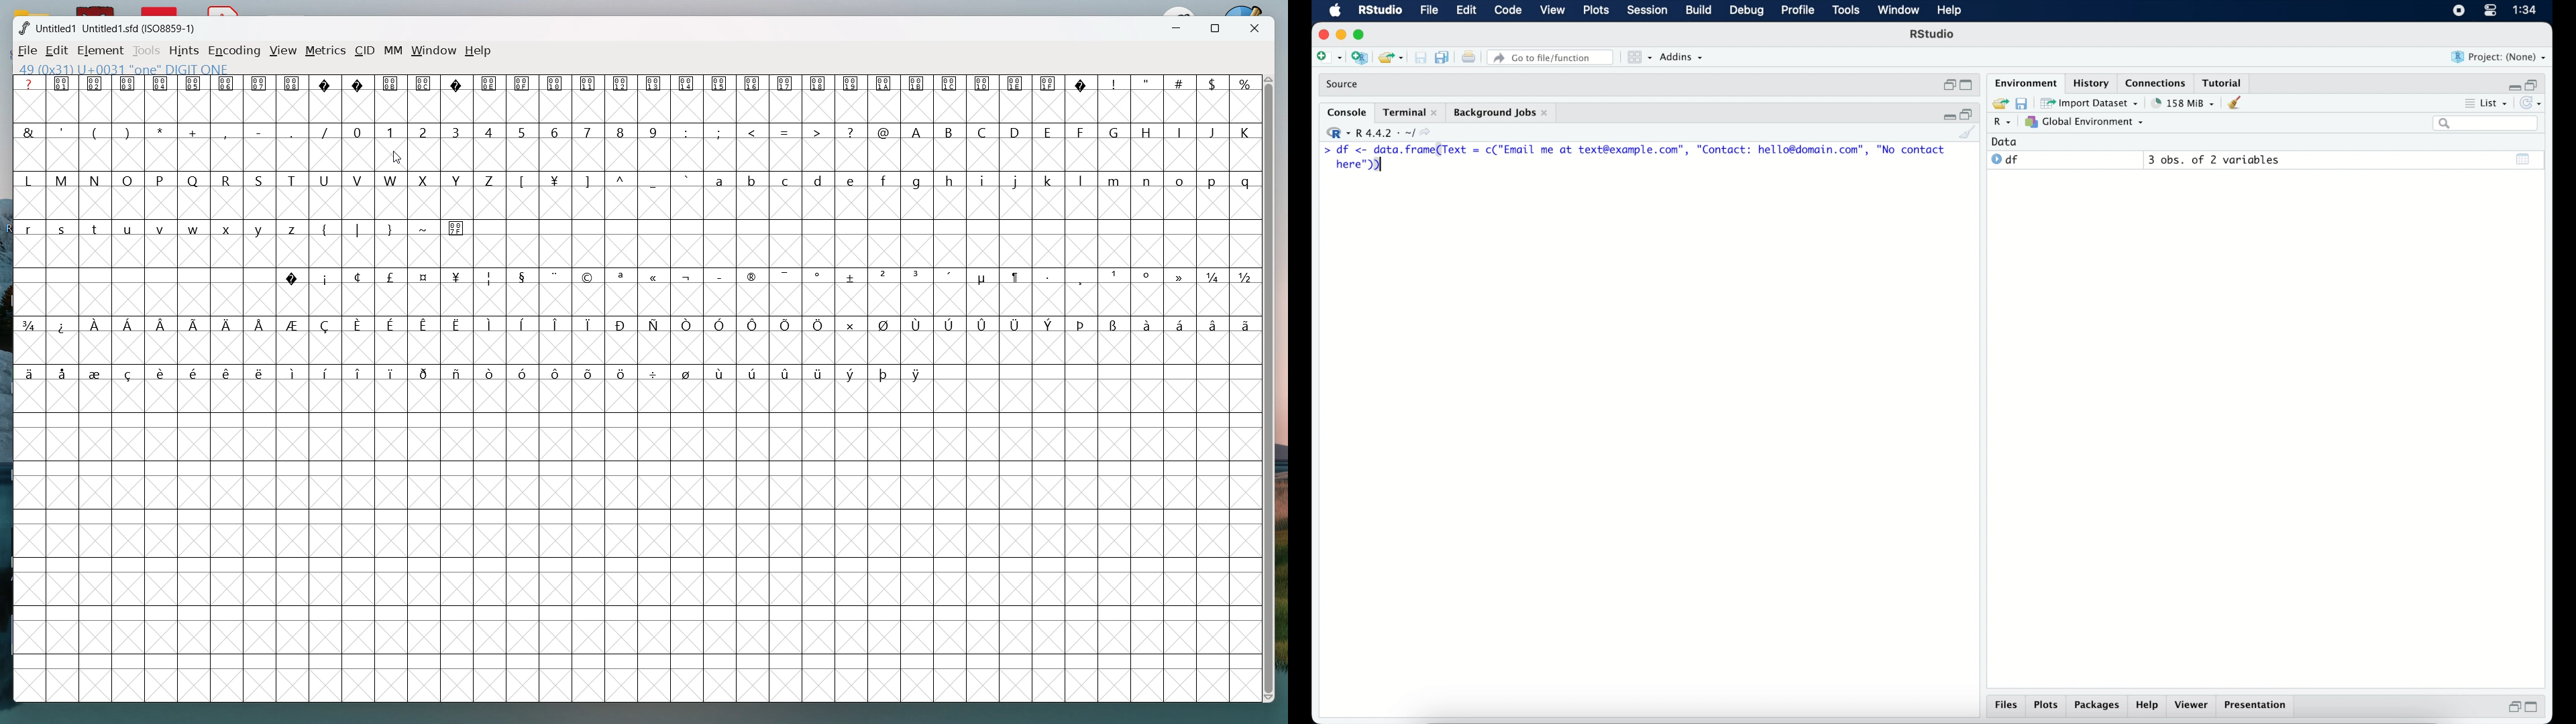  I want to click on clear console, so click(2237, 103).